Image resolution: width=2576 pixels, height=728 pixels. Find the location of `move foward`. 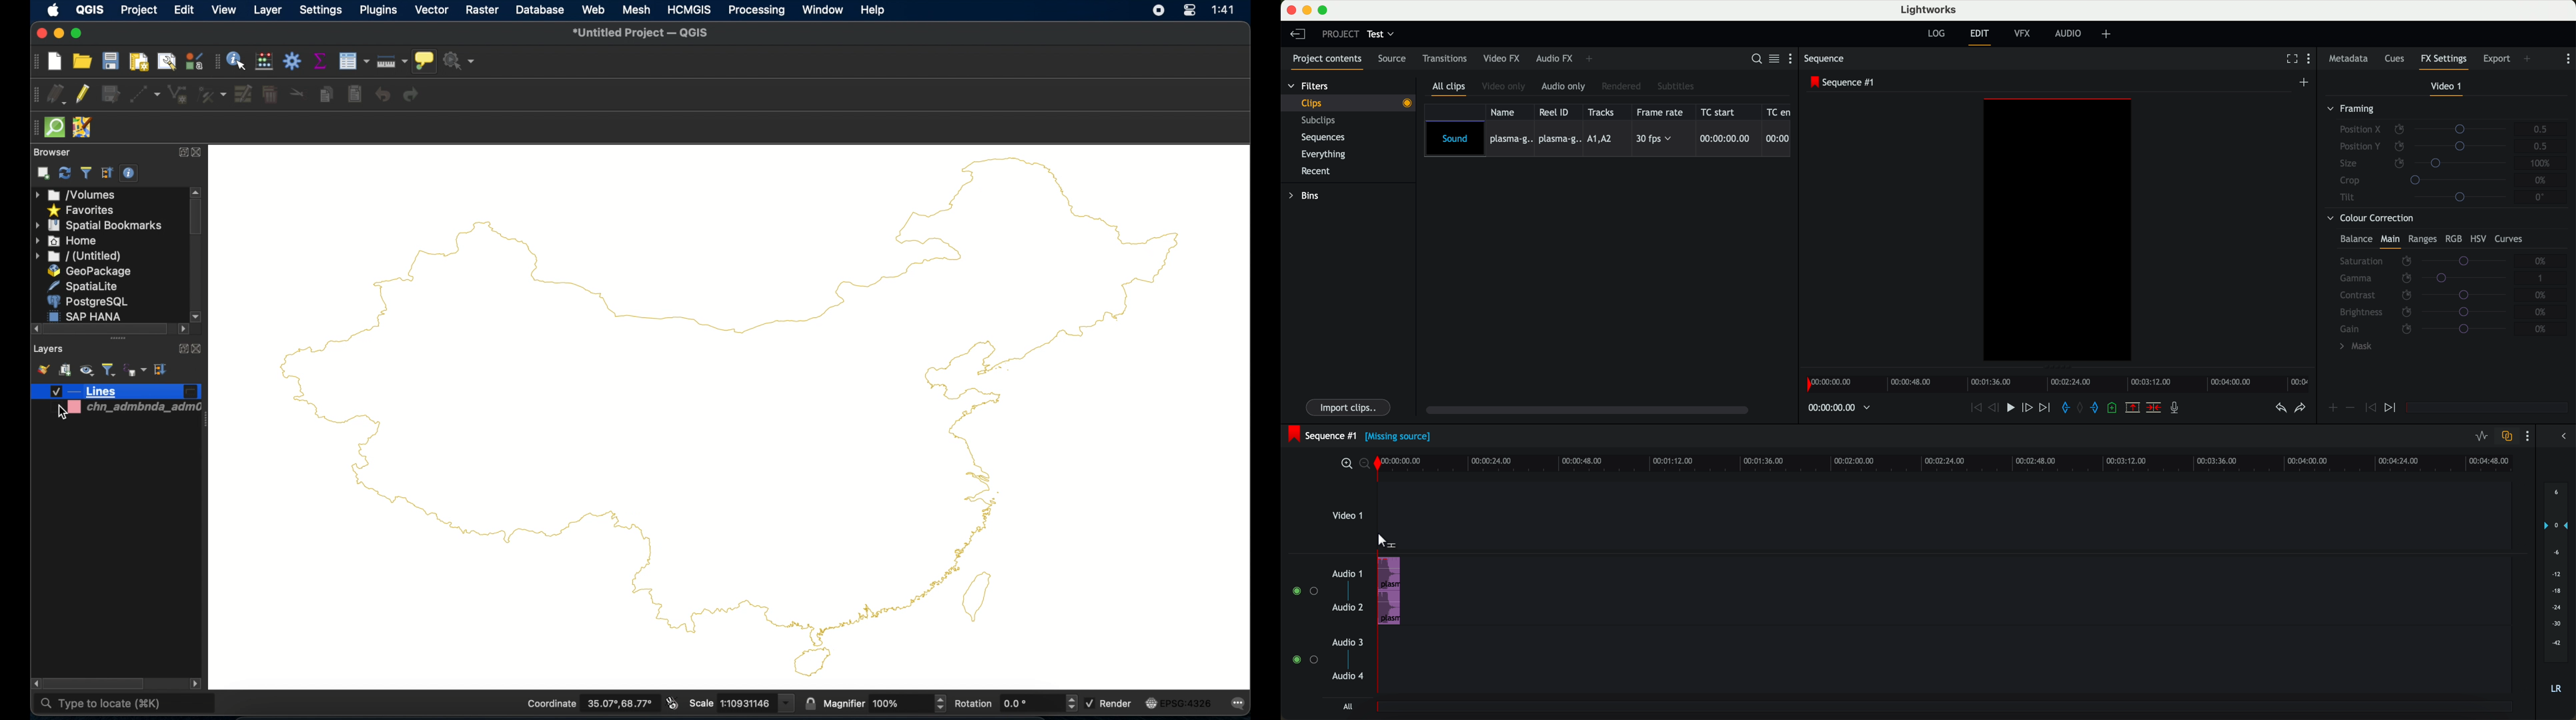

move foward is located at coordinates (2046, 408).